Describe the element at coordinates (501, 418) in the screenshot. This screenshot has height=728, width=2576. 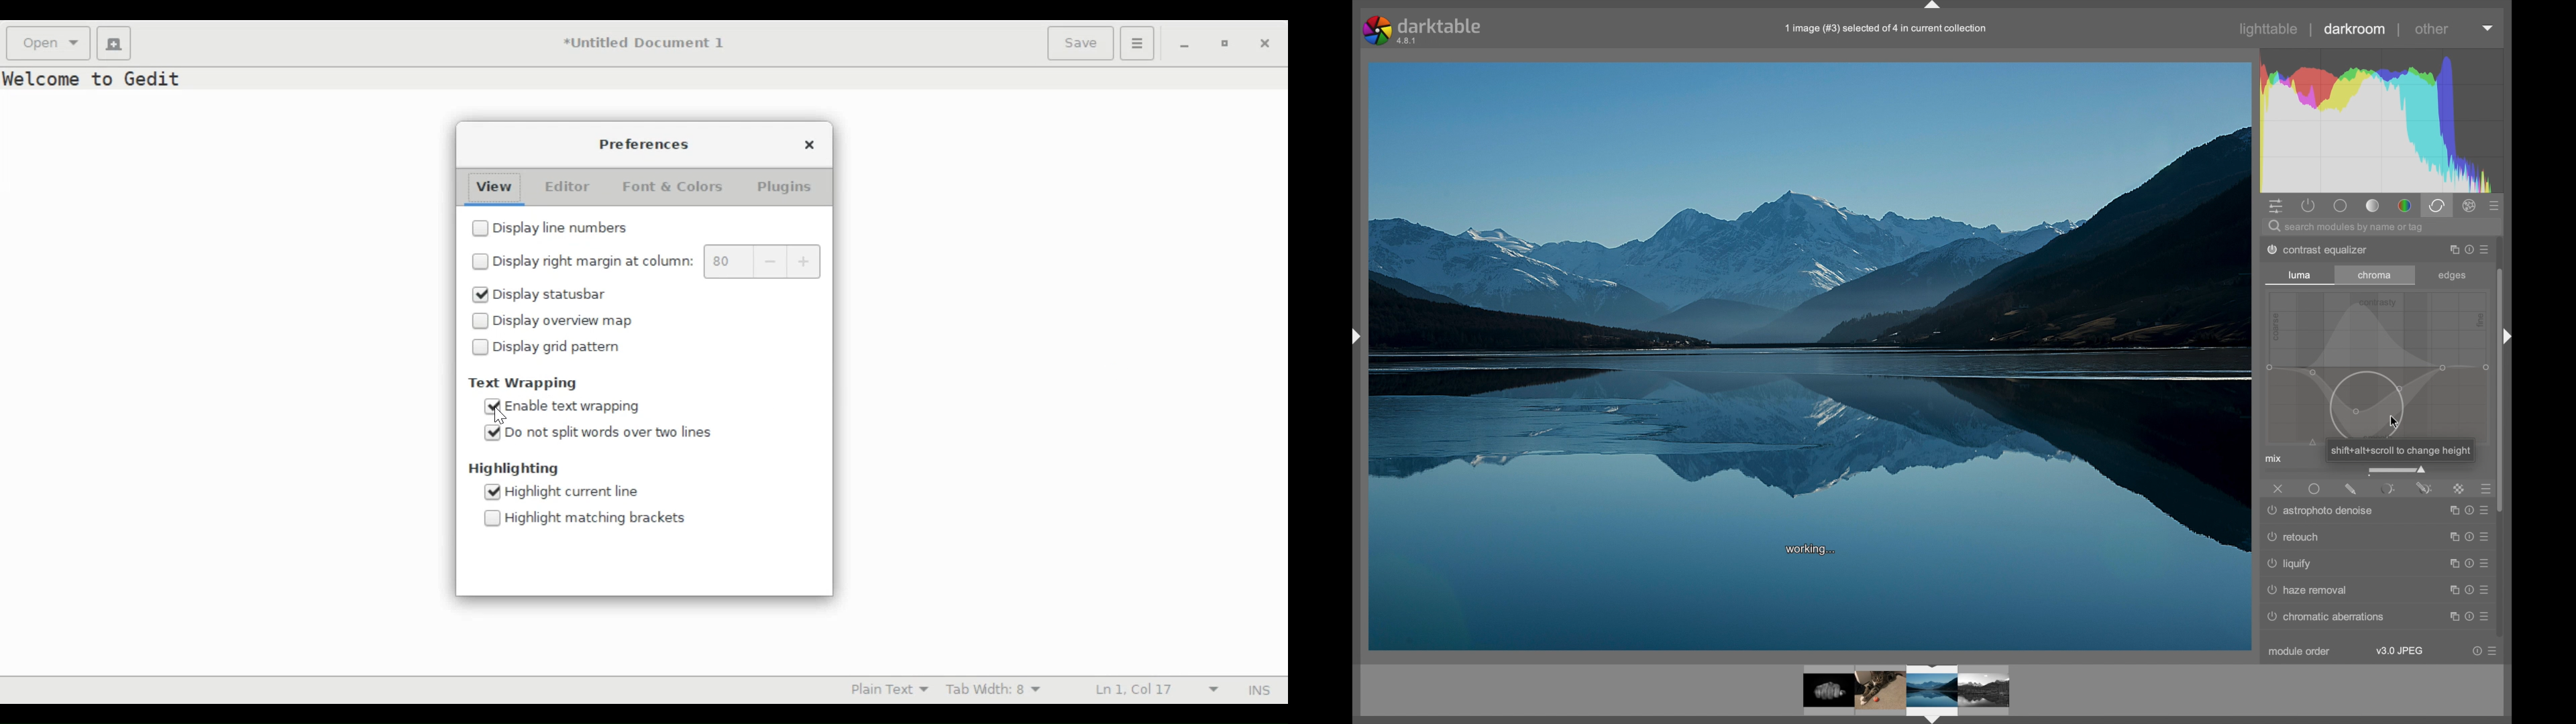
I see `cursor` at that location.